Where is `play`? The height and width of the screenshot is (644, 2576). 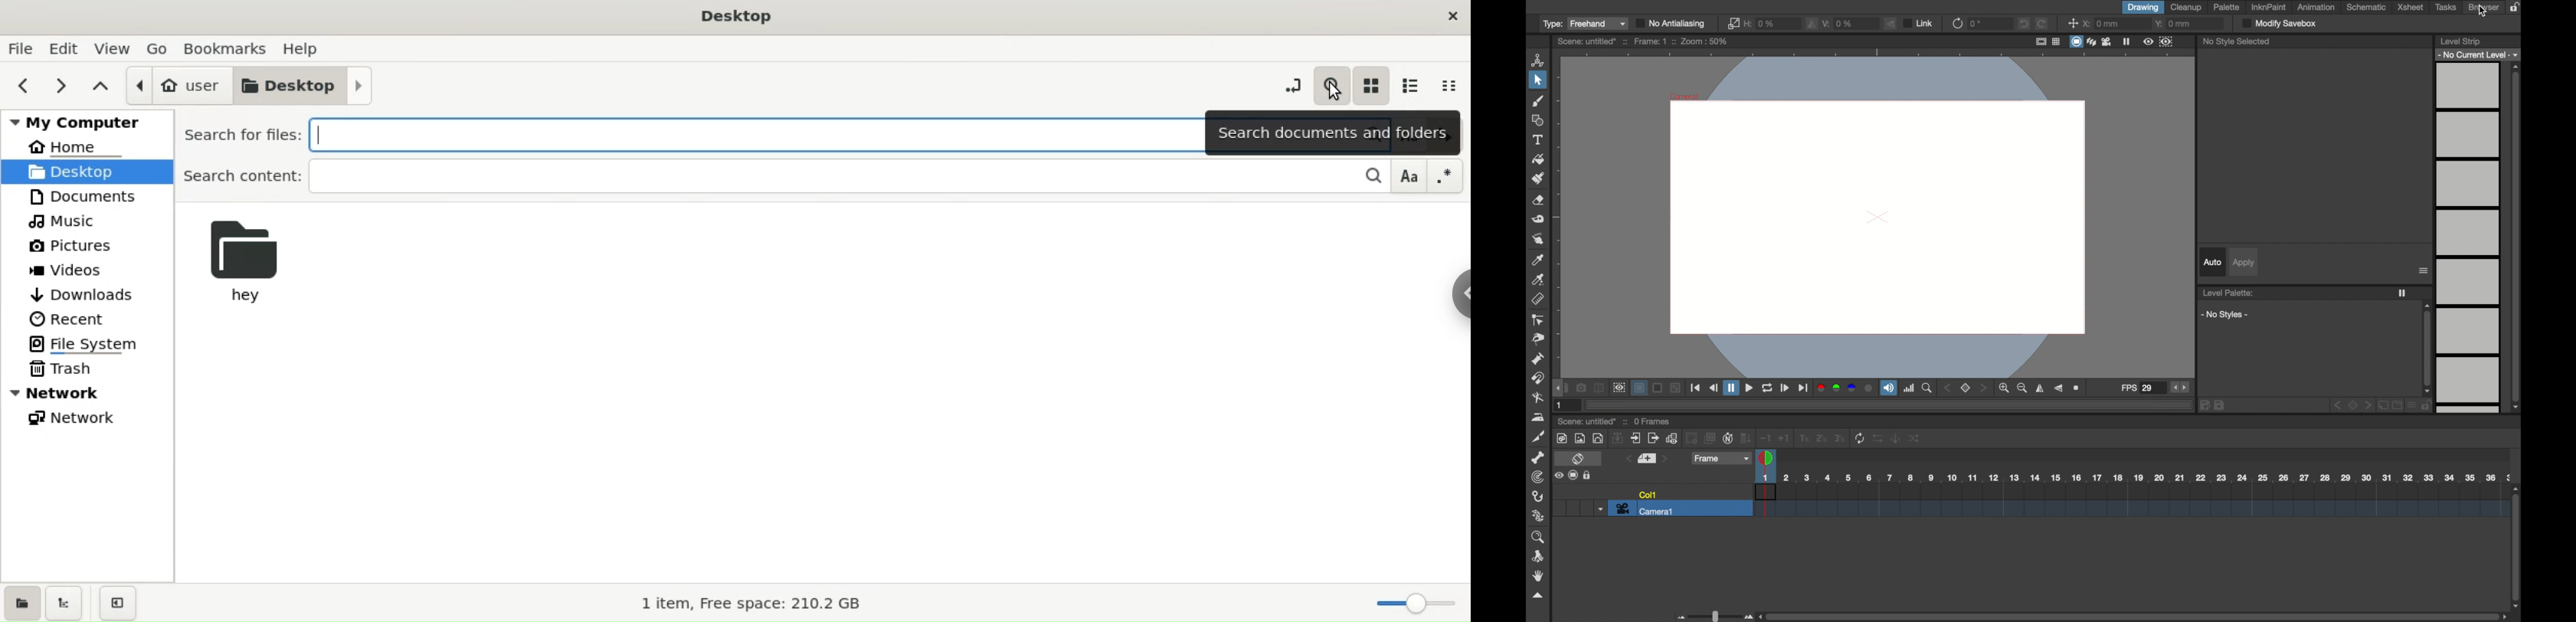
play is located at coordinates (1749, 388).